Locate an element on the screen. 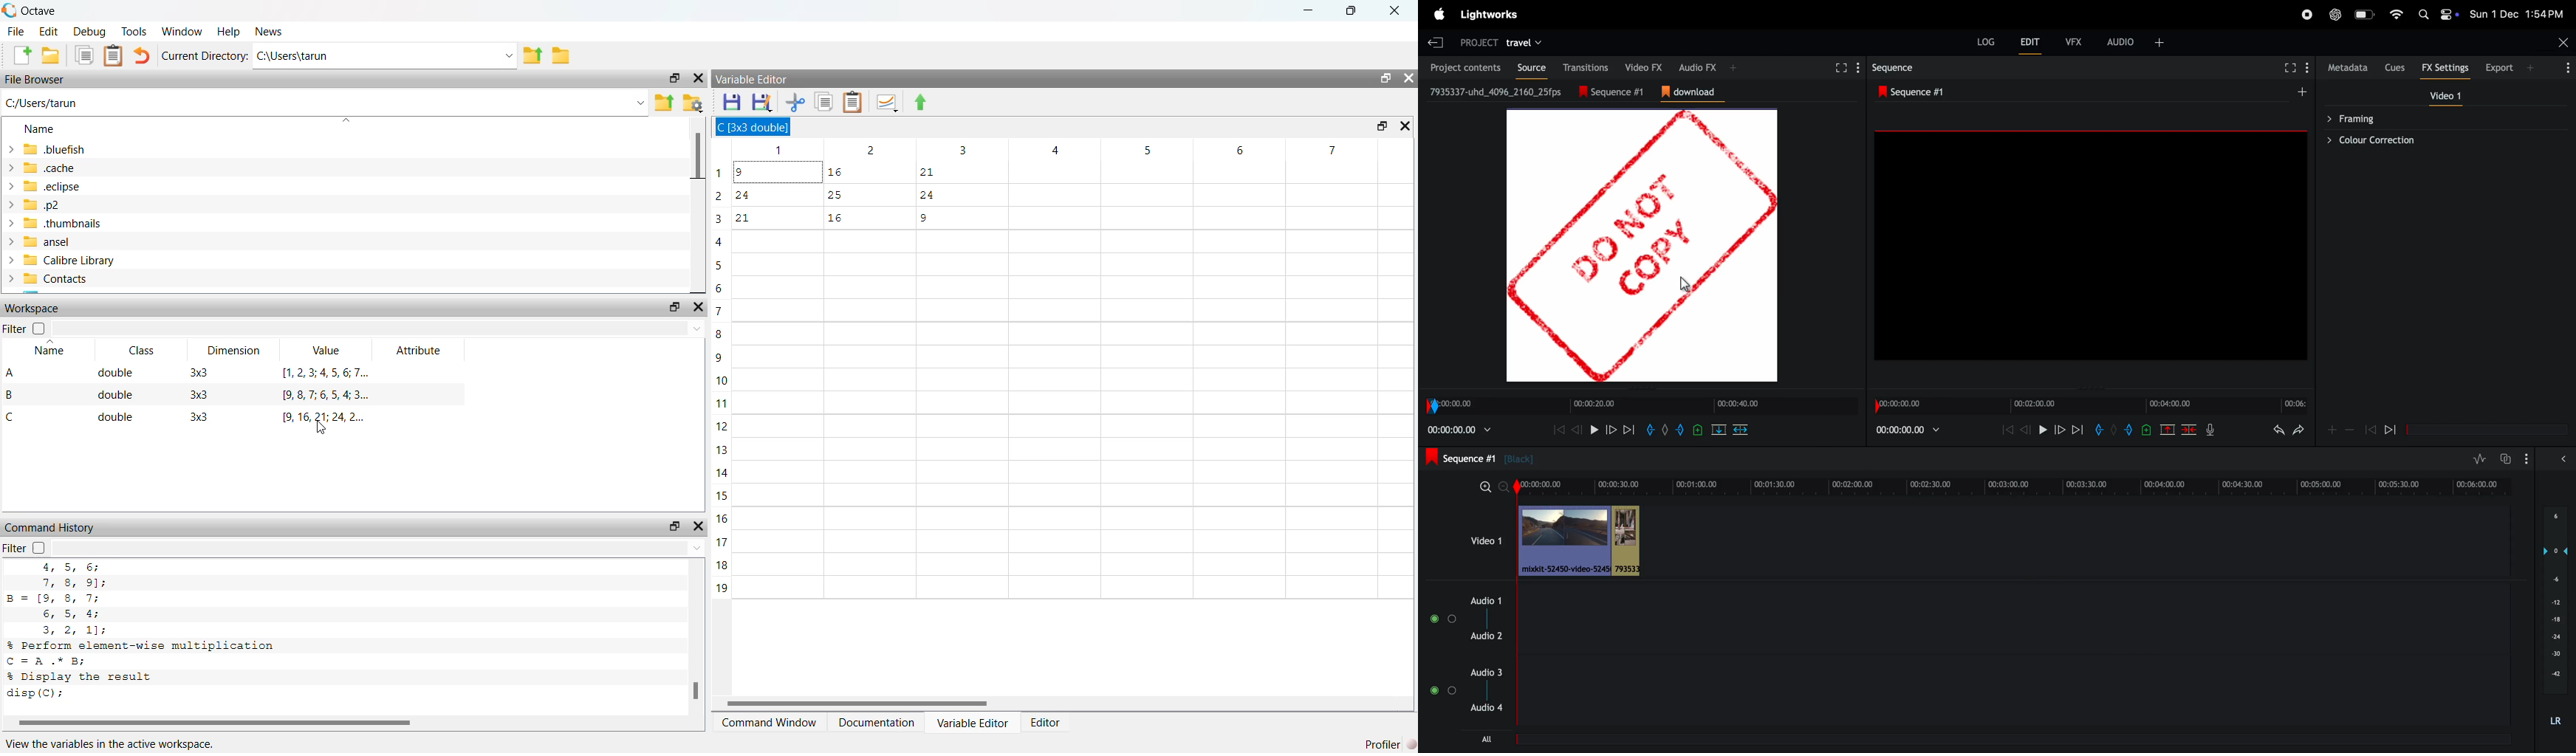  A double 33 1,2,3;4567.. is located at coordinates (194, 374).